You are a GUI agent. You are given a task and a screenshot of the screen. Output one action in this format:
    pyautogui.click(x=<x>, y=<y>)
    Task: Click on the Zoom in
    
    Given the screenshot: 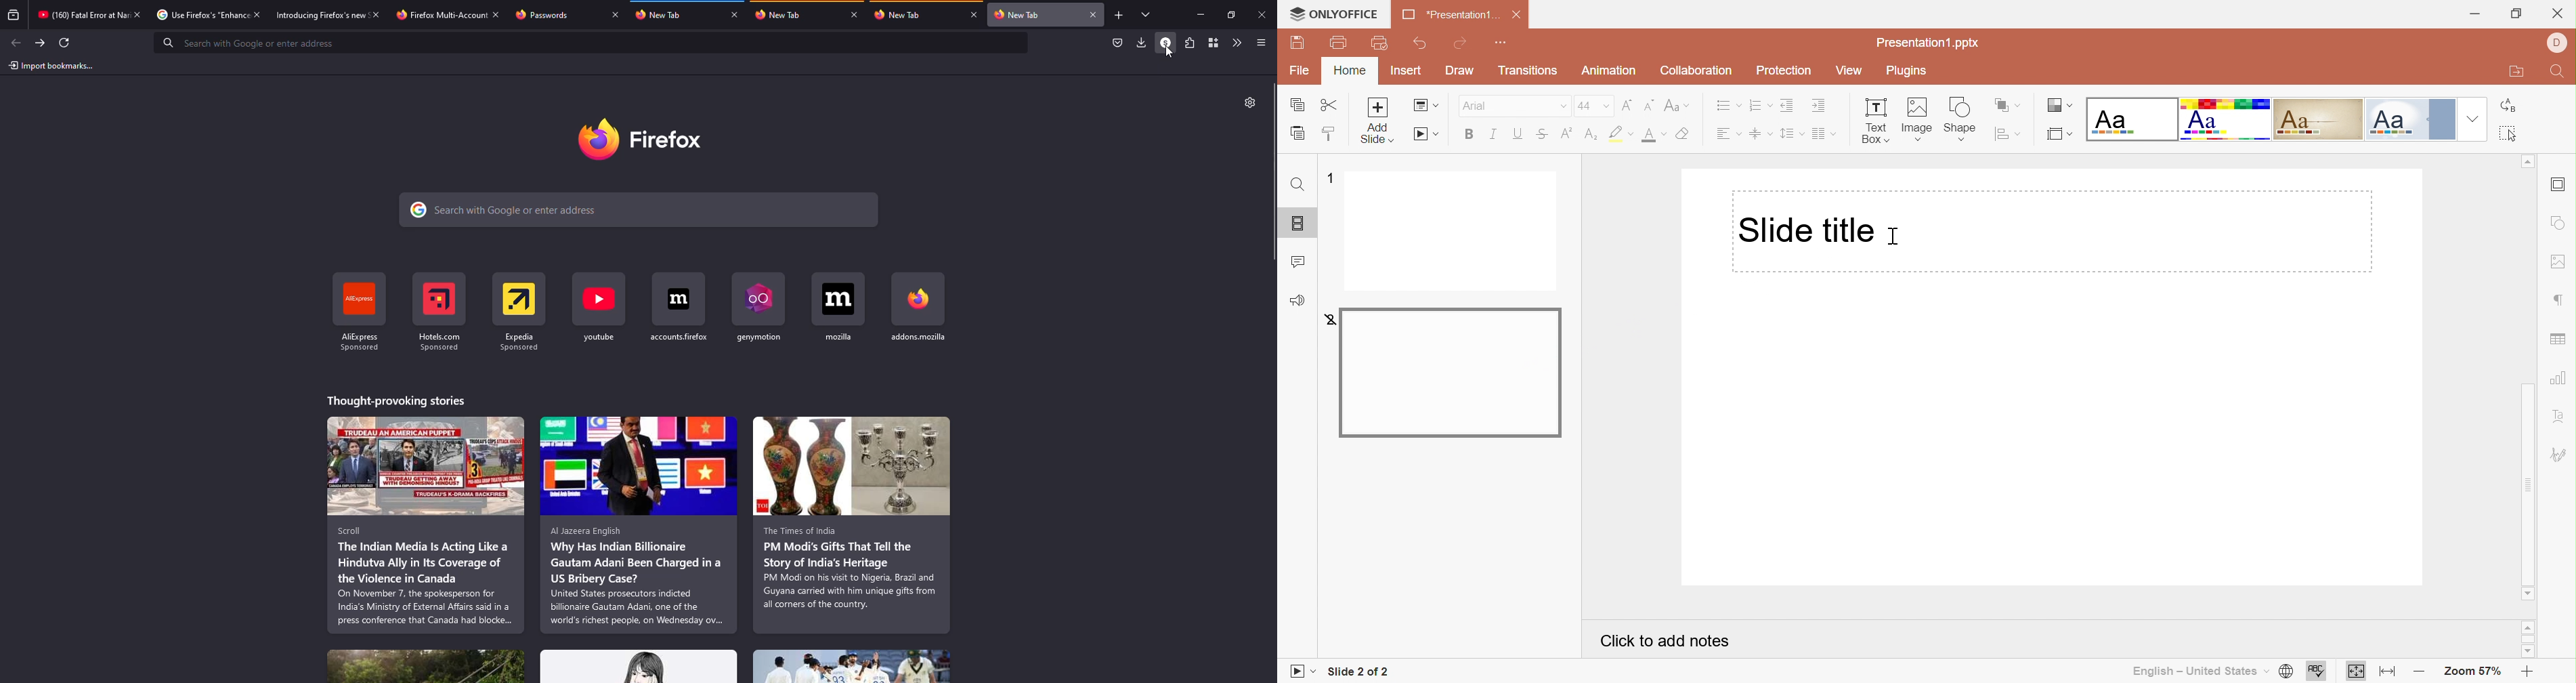 What is the action you would take?
    pyautogui.click(x=2525, y=671)
    